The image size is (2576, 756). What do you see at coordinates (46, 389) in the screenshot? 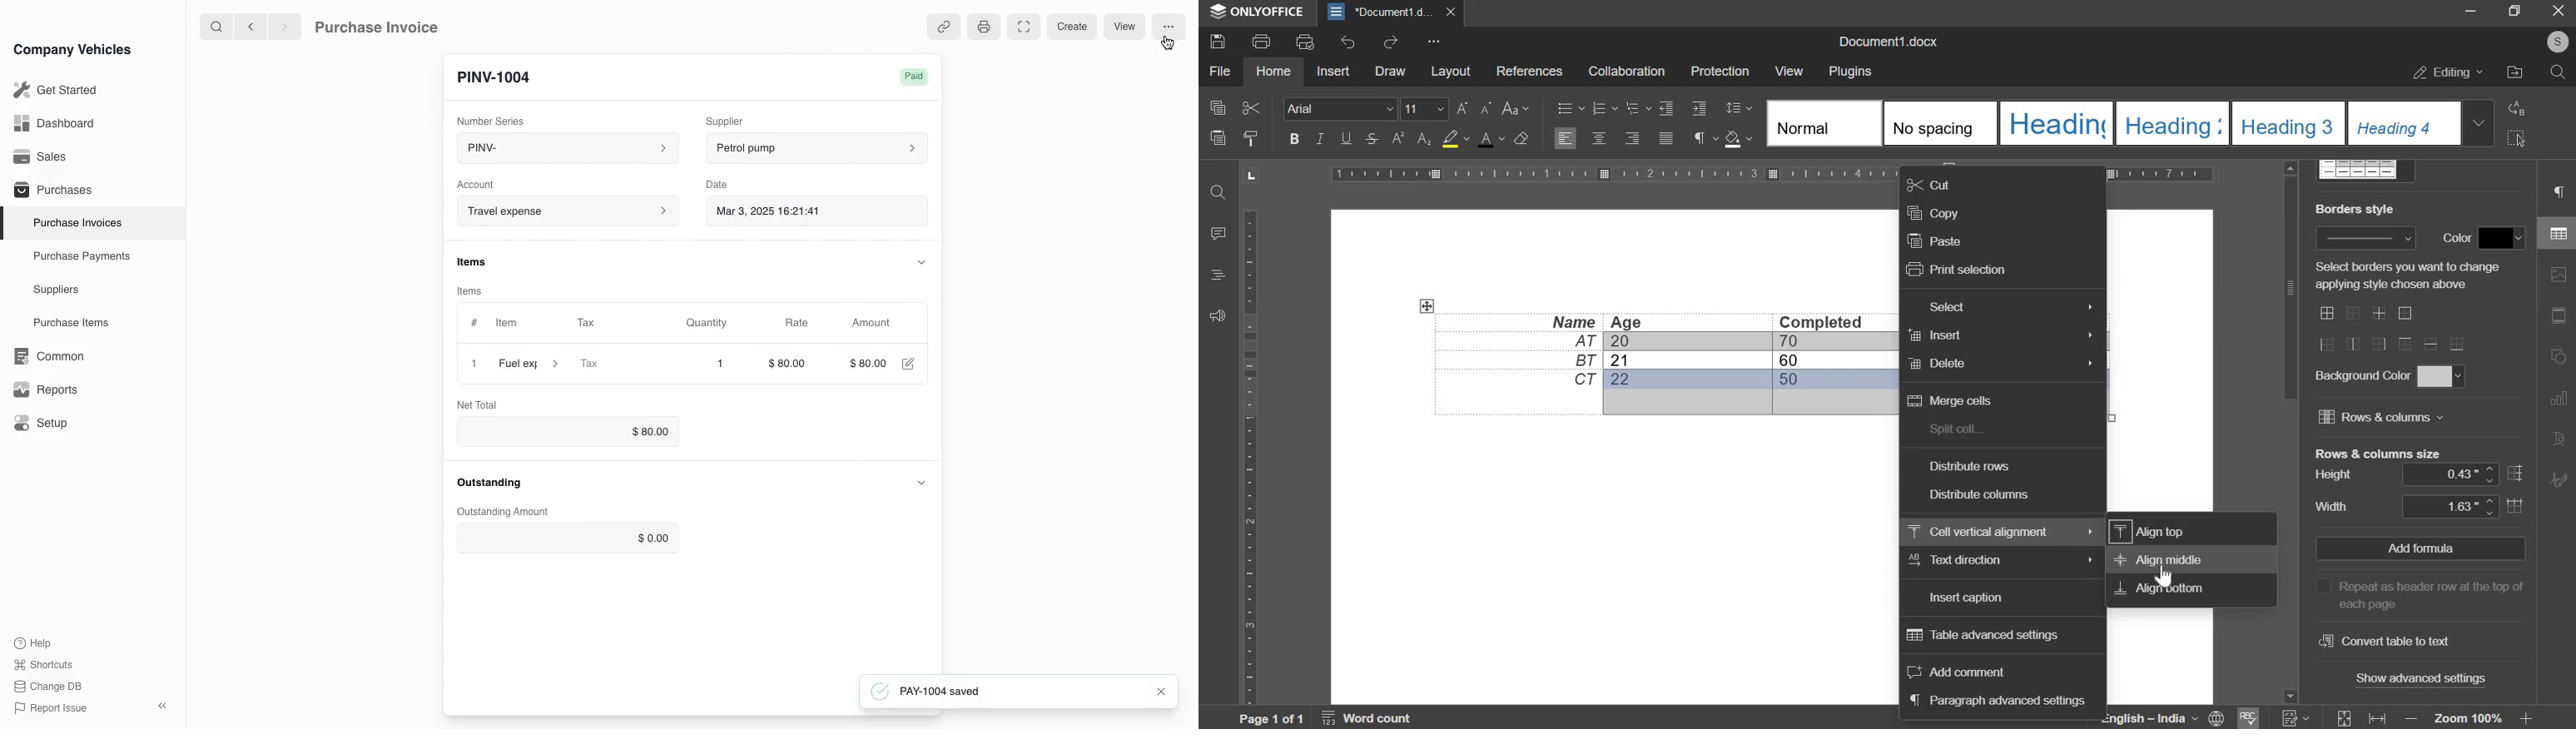
I see `Reports` at bounding box center [46, 389].